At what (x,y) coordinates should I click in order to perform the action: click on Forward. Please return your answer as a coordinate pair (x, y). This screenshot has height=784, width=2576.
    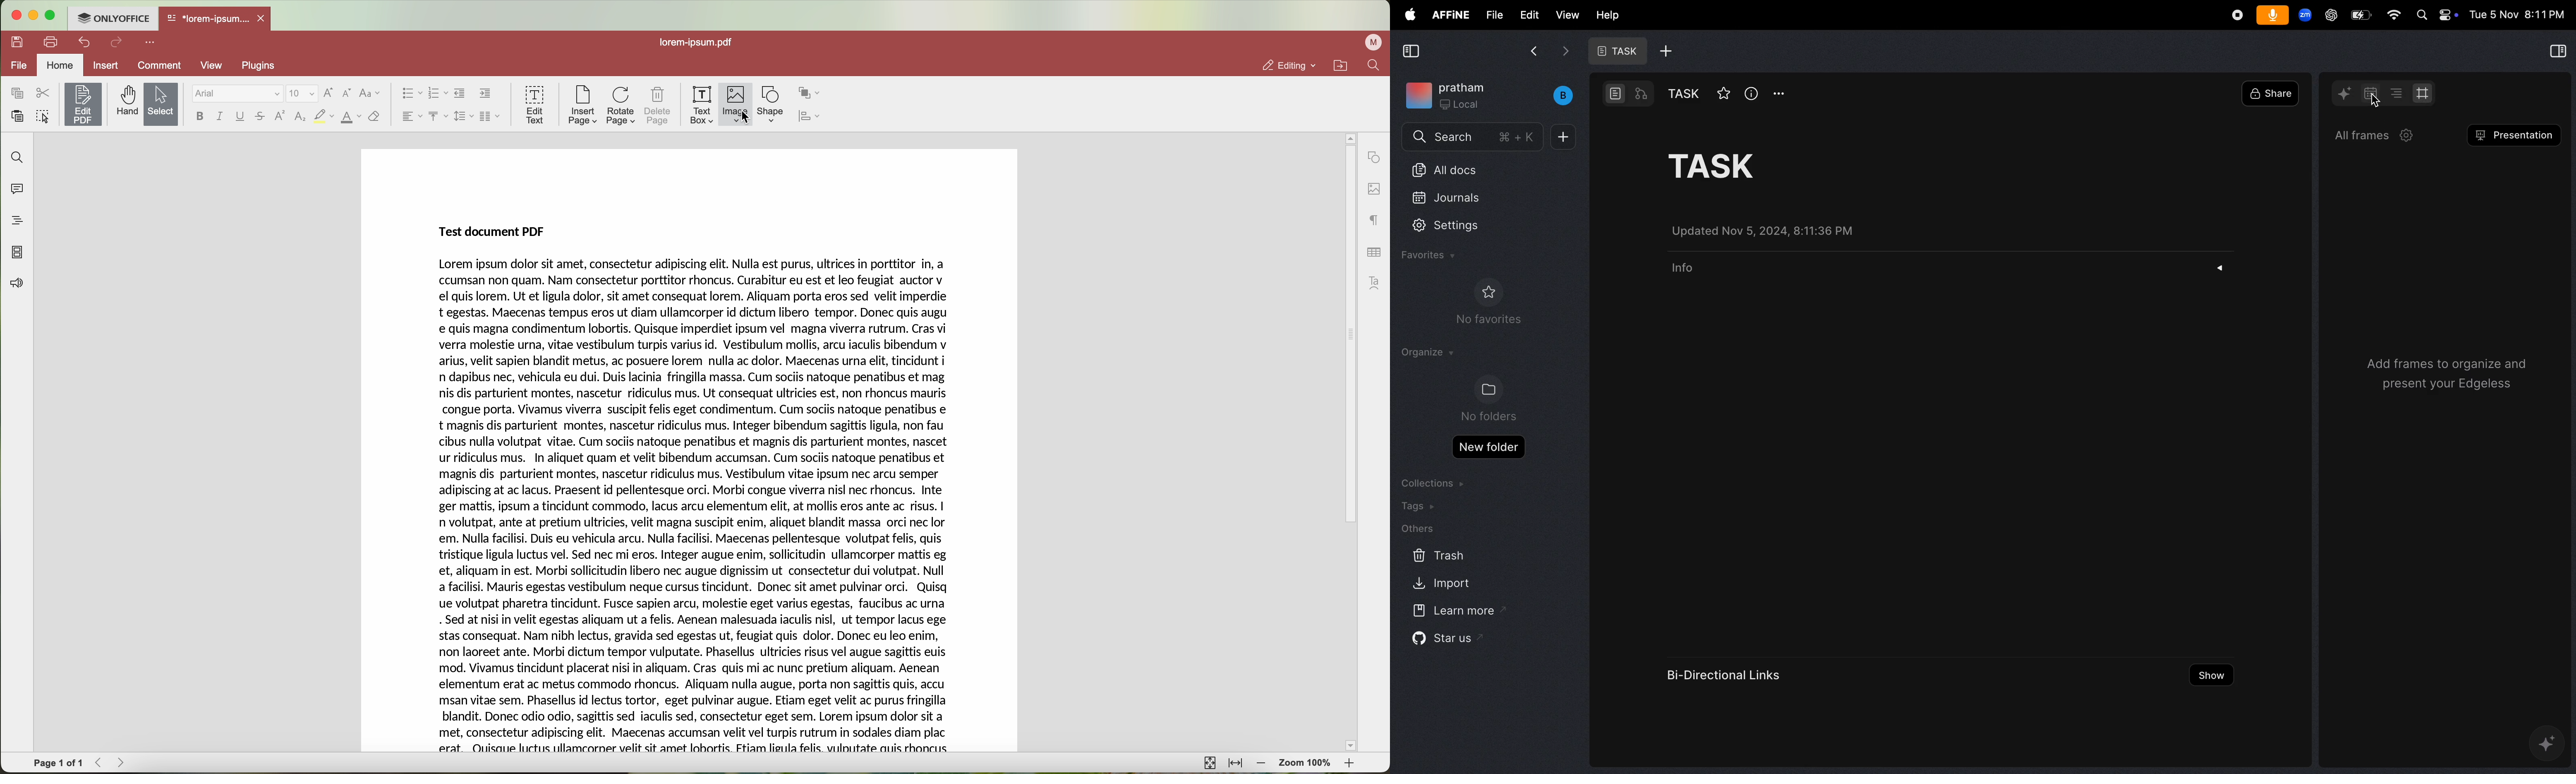
    Looking at the image, I should click on (125, 762).